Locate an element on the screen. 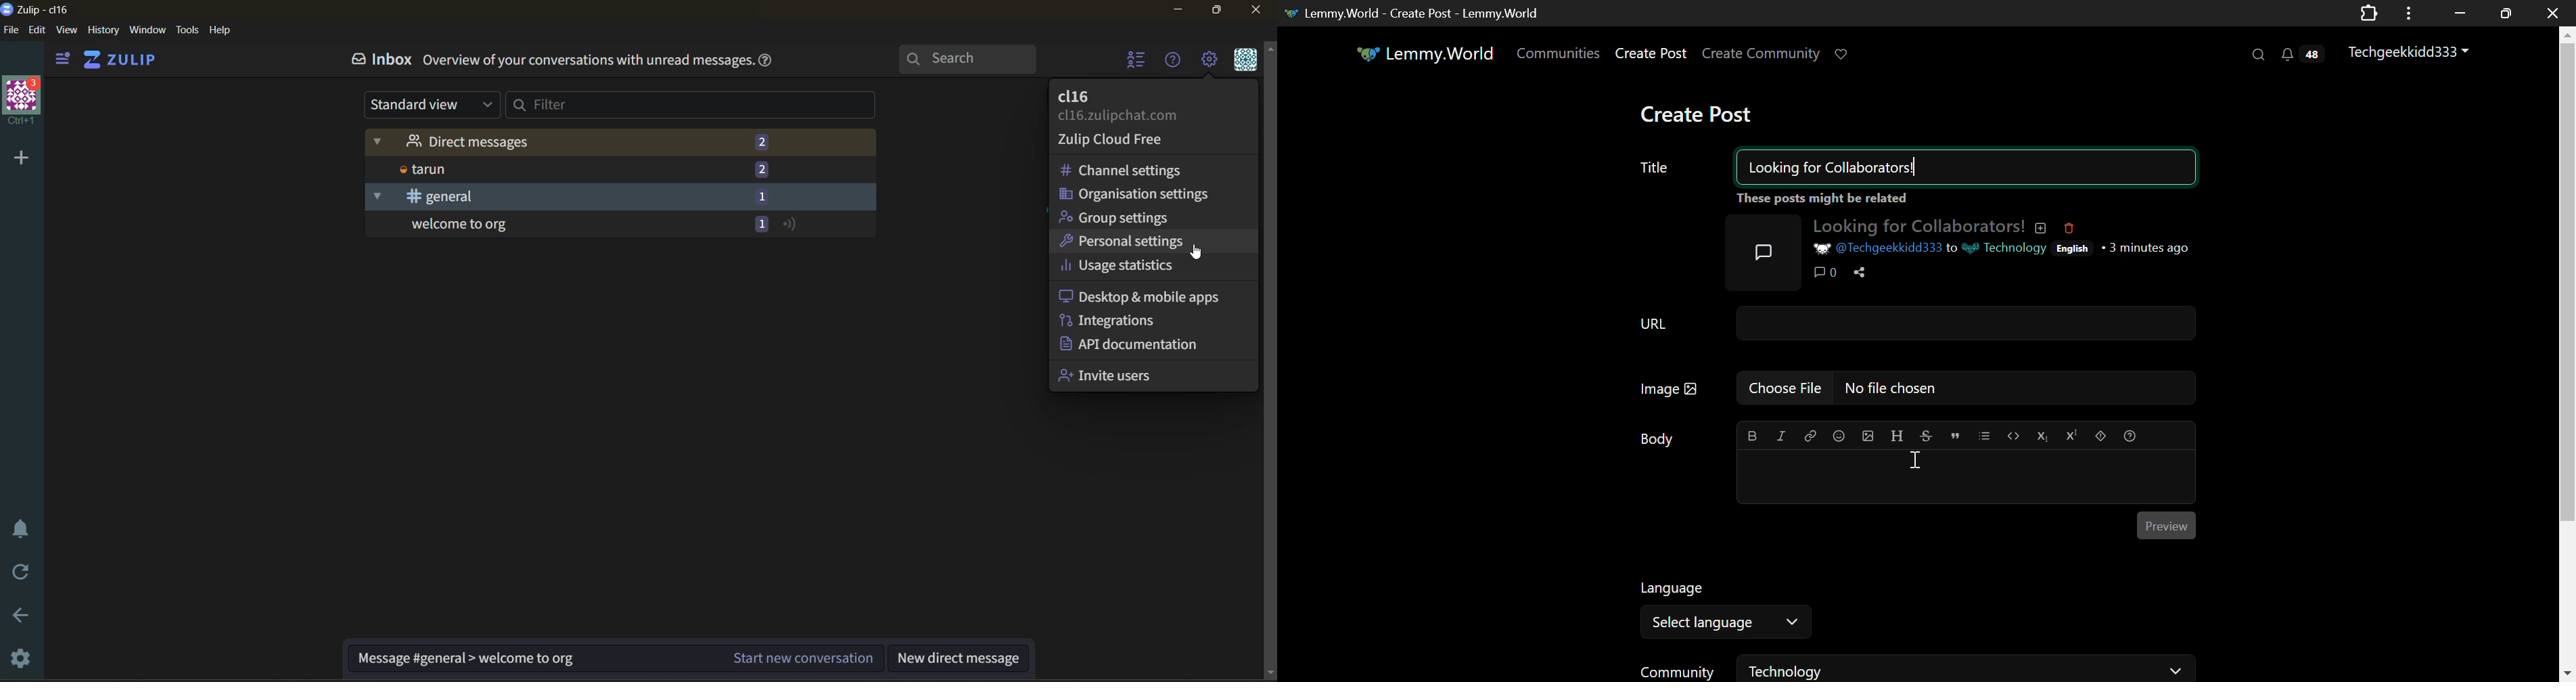  hide users list is located at coordinates (1137, 61).